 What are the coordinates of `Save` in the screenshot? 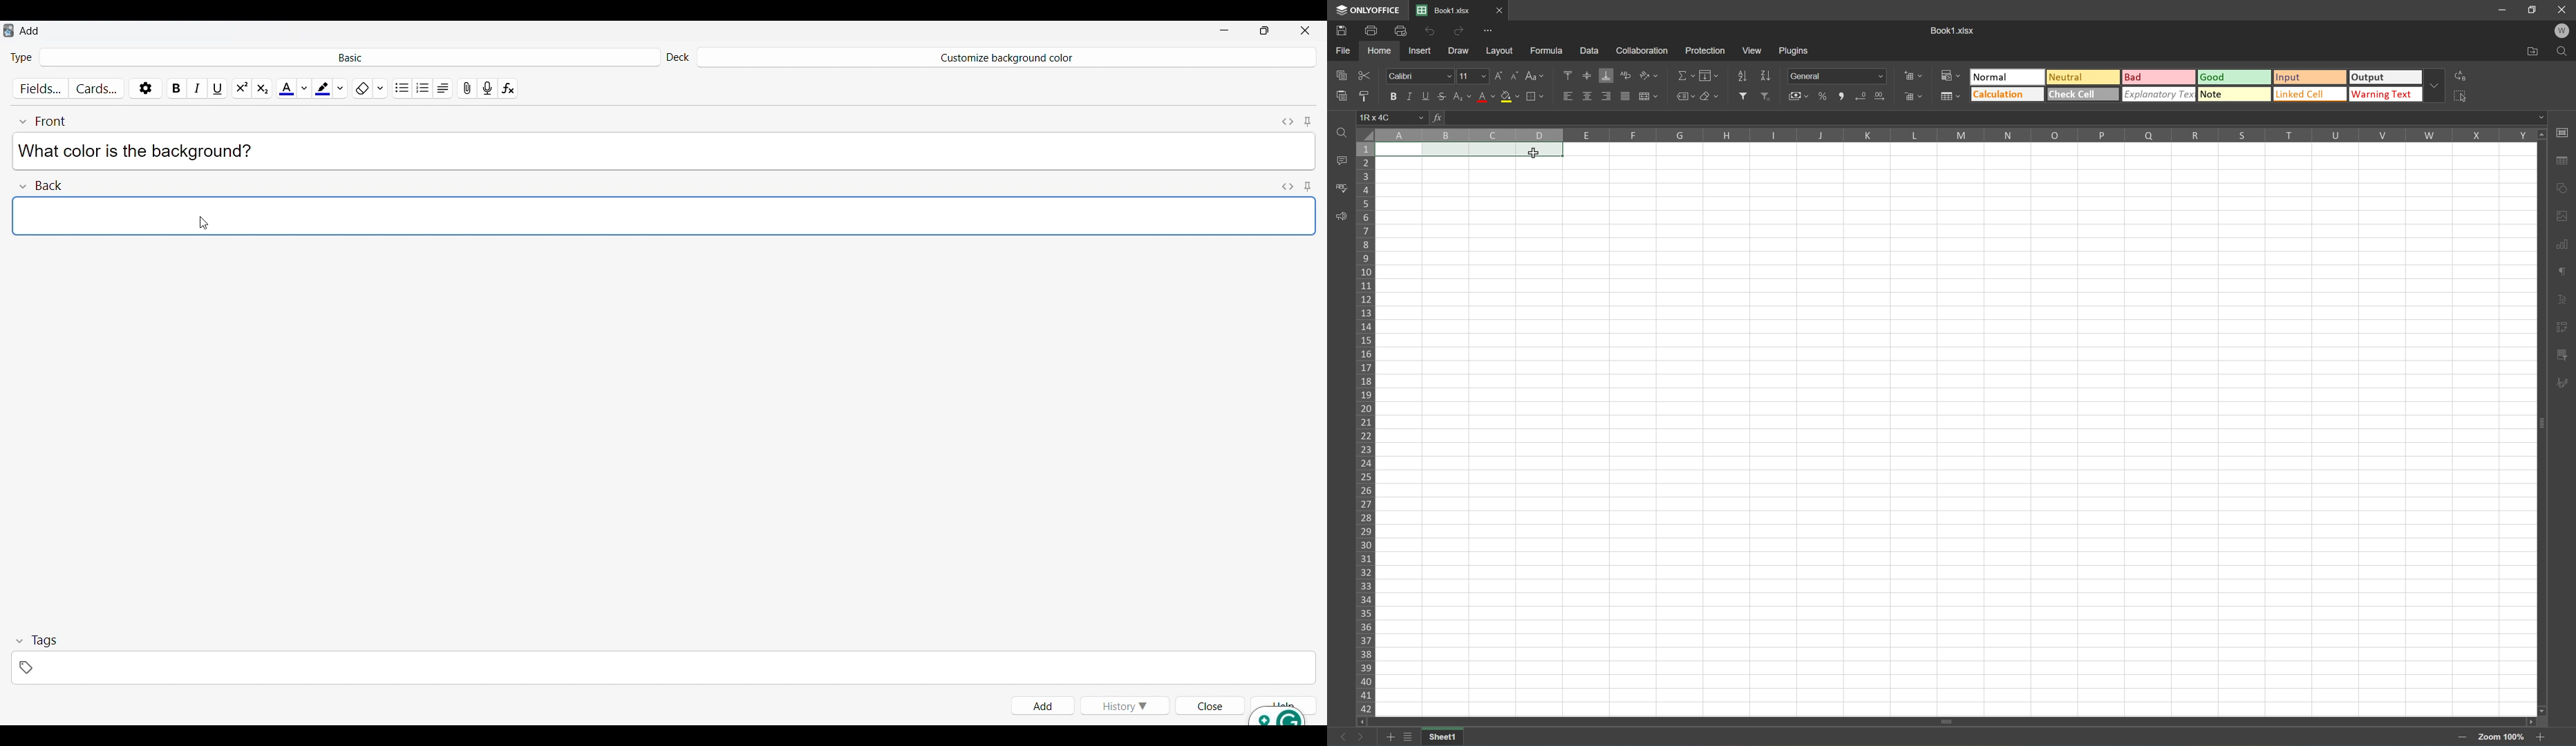 It's located at (1339, 32).